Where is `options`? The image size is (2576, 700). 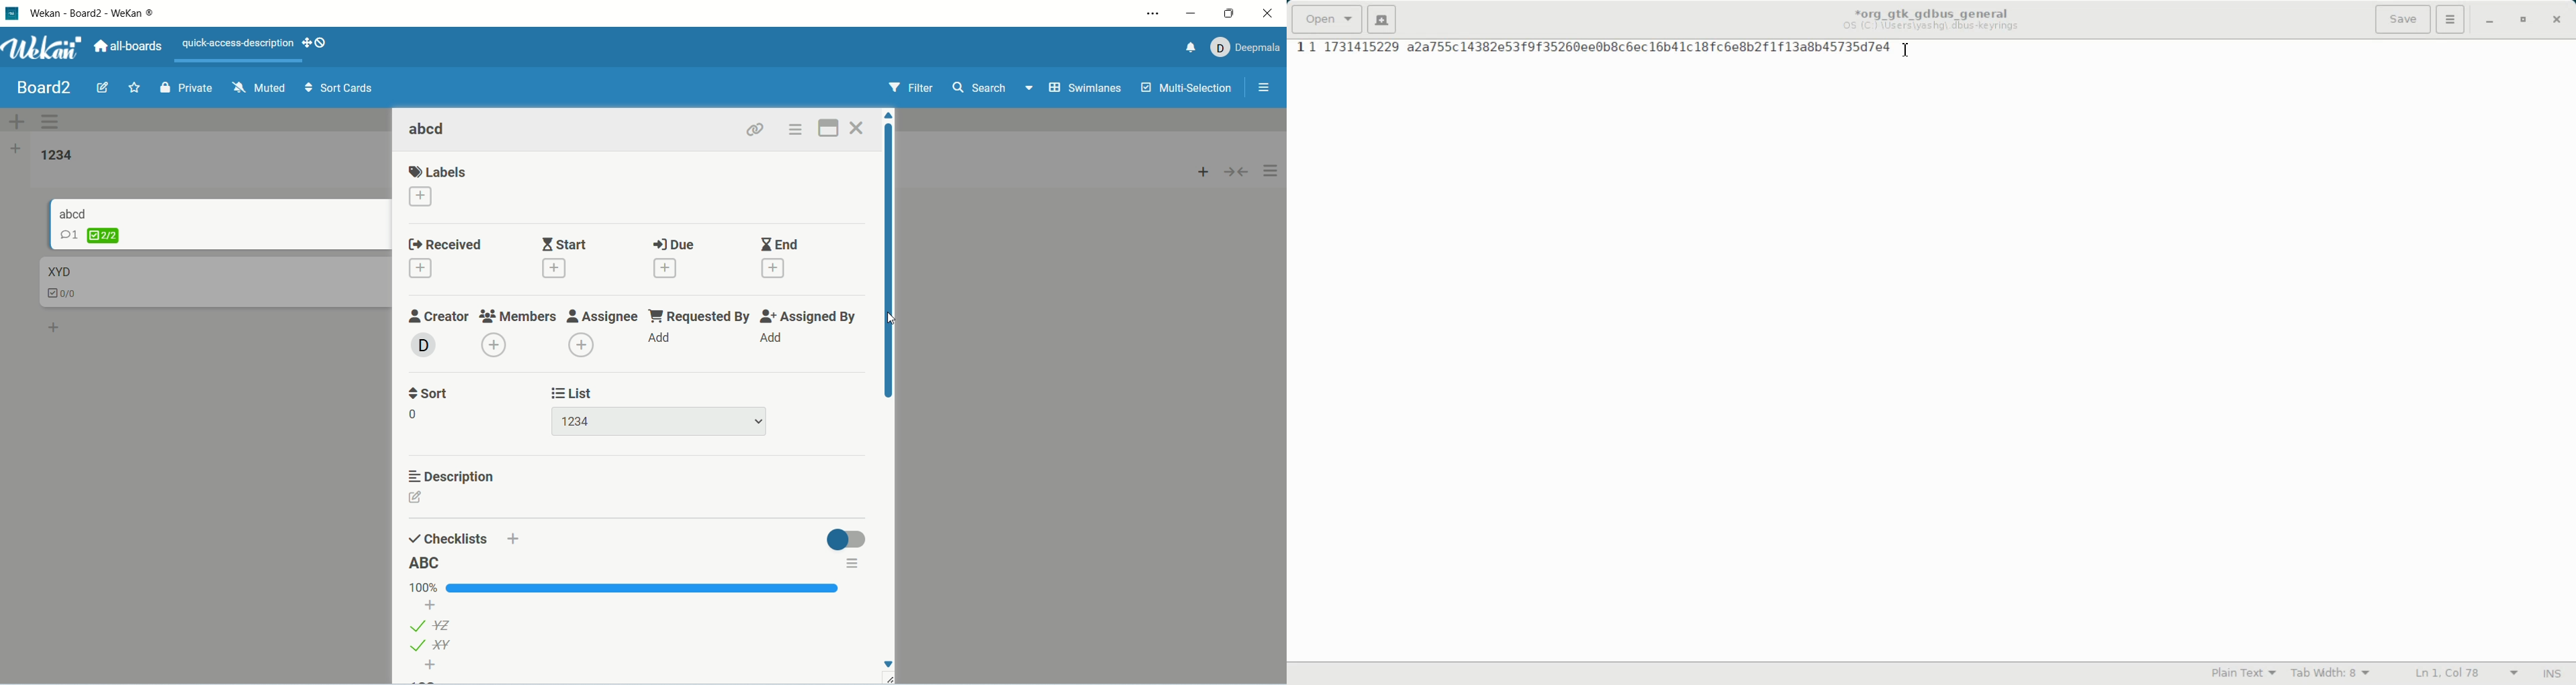
options is located at coordinates (1268, 86).